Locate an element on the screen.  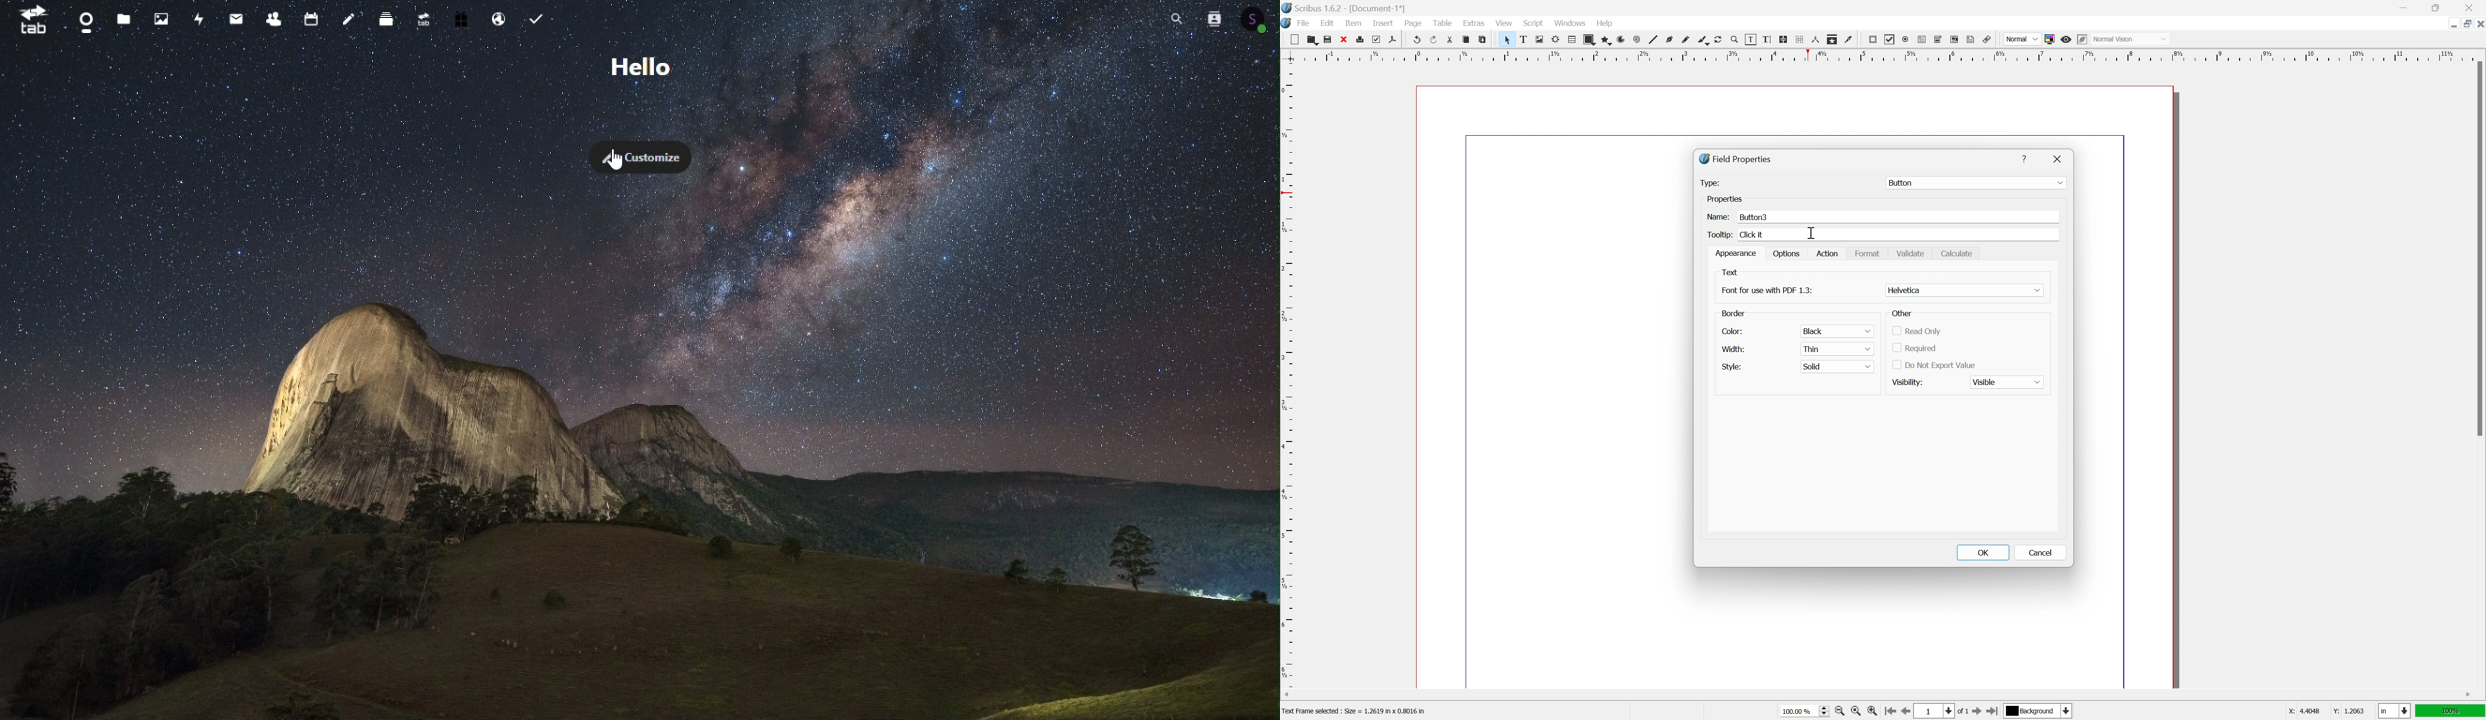
Helvatika is located at coordinates (1965, 289).